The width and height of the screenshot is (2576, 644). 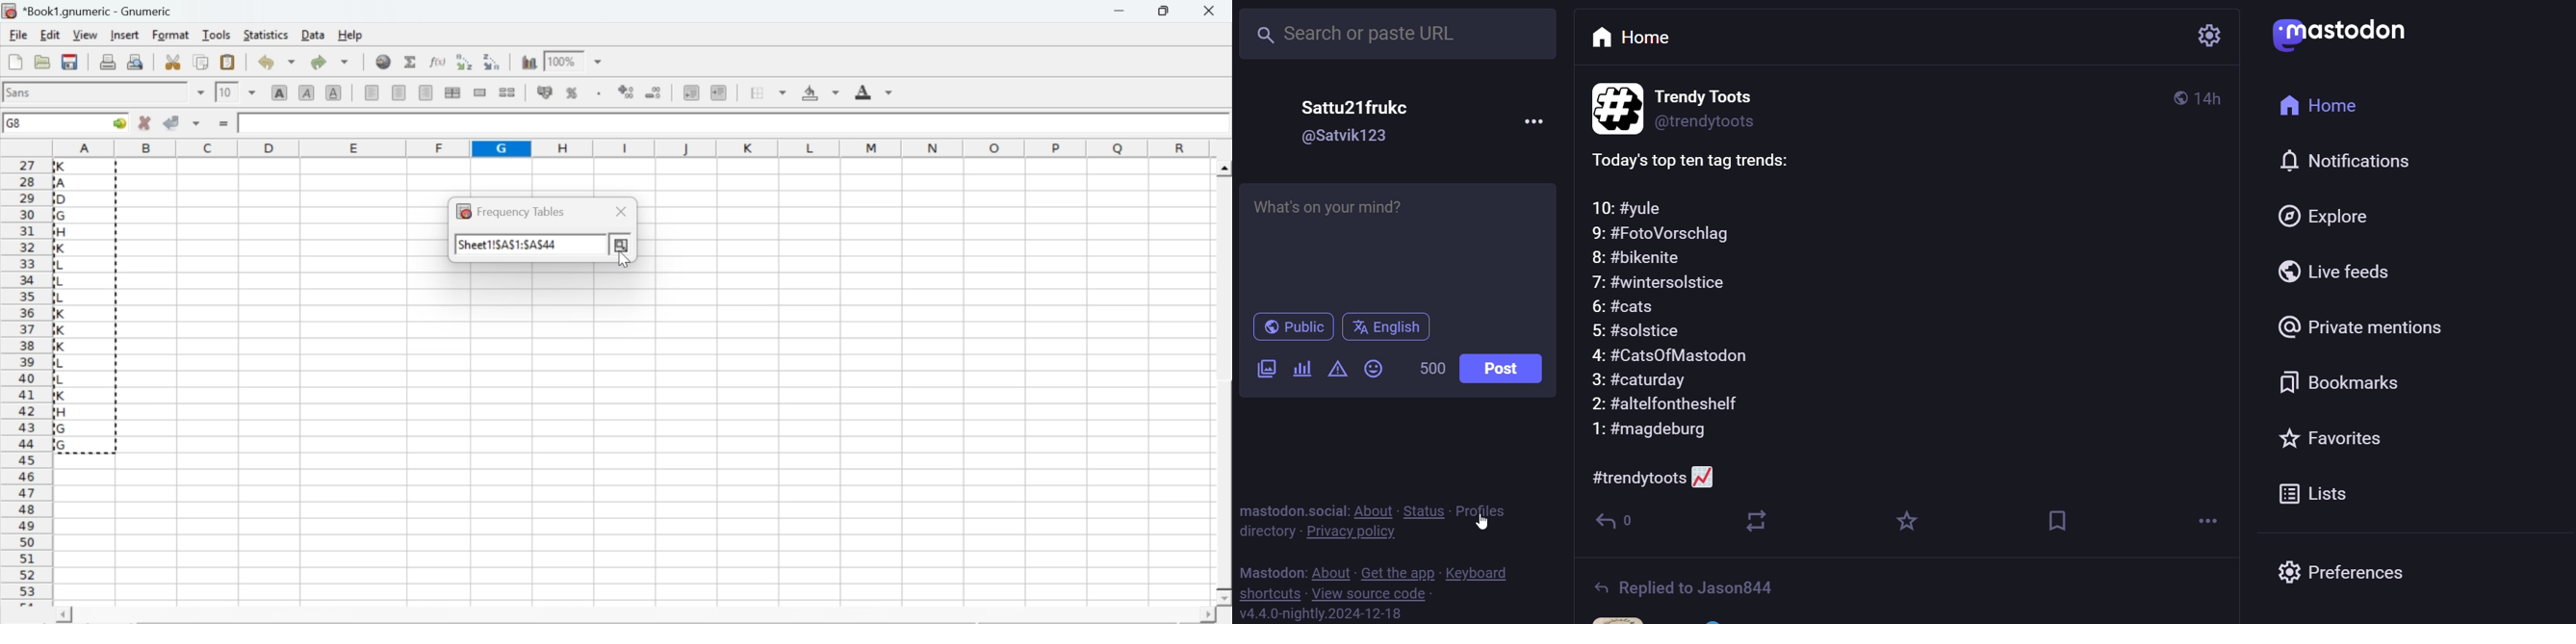 I want to click on foreground, so click(x=874, y=91).